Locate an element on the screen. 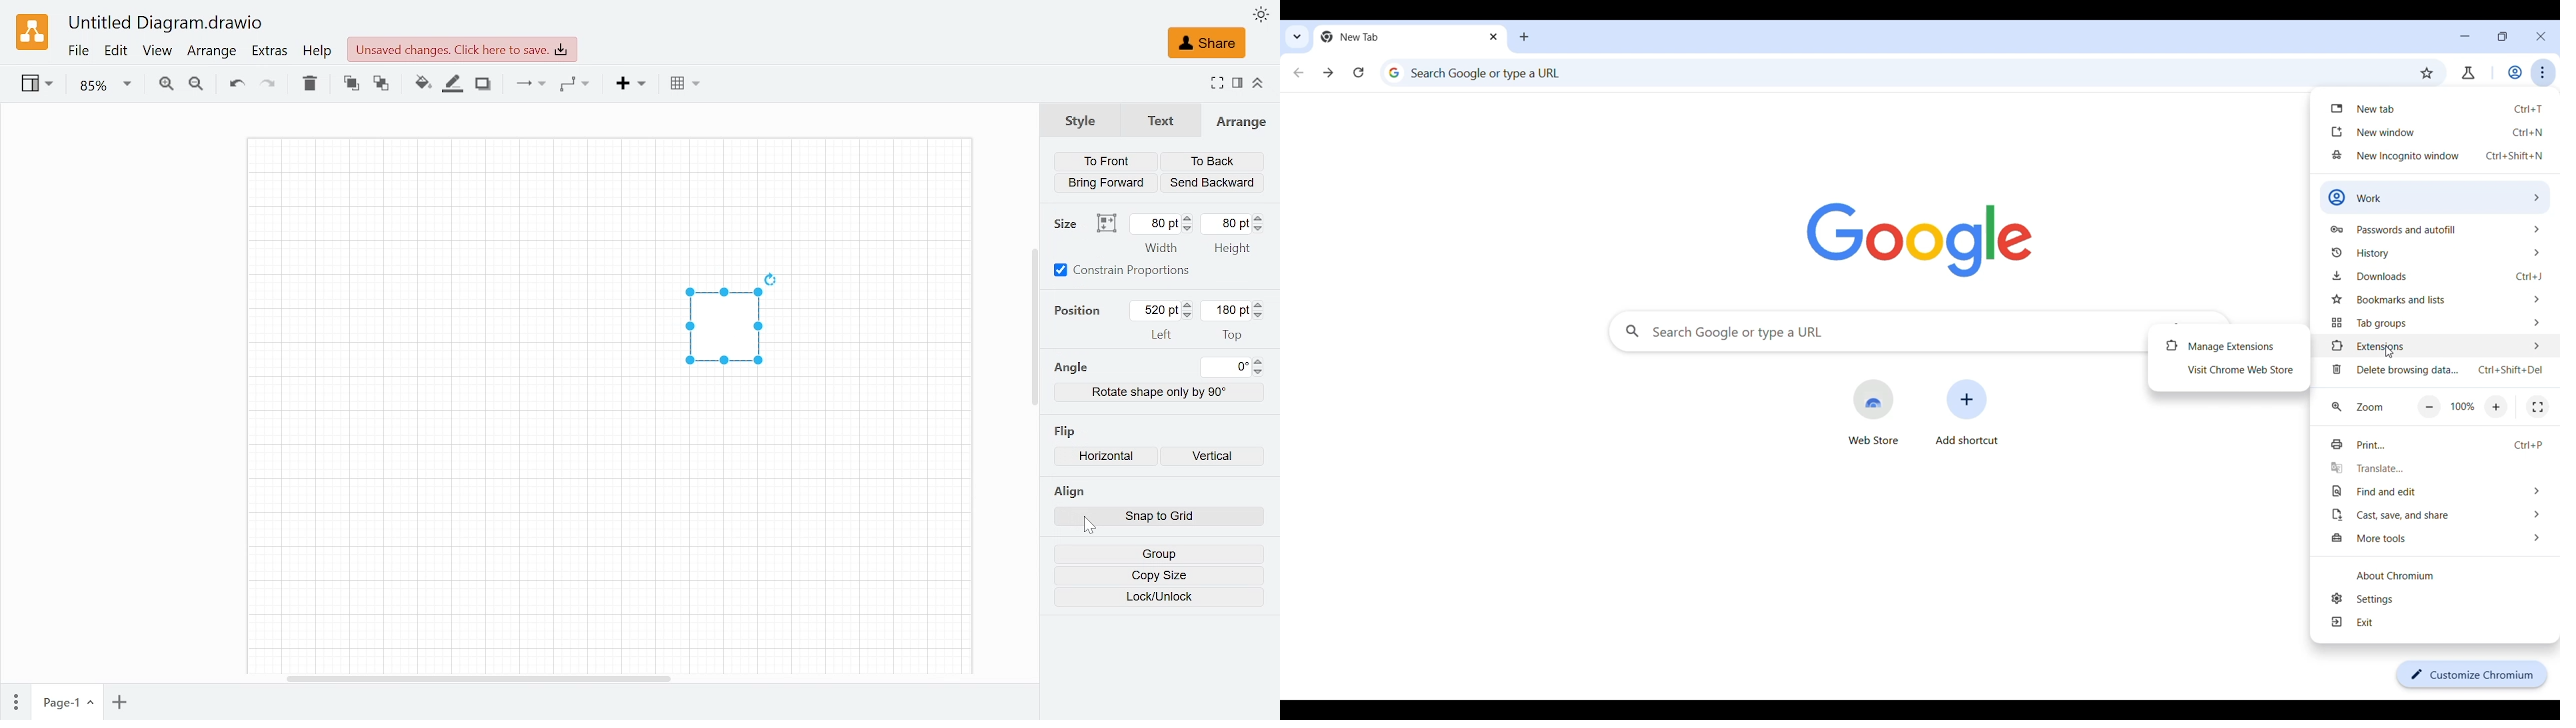  Snap to grid is located at coordinates (1183, 518).